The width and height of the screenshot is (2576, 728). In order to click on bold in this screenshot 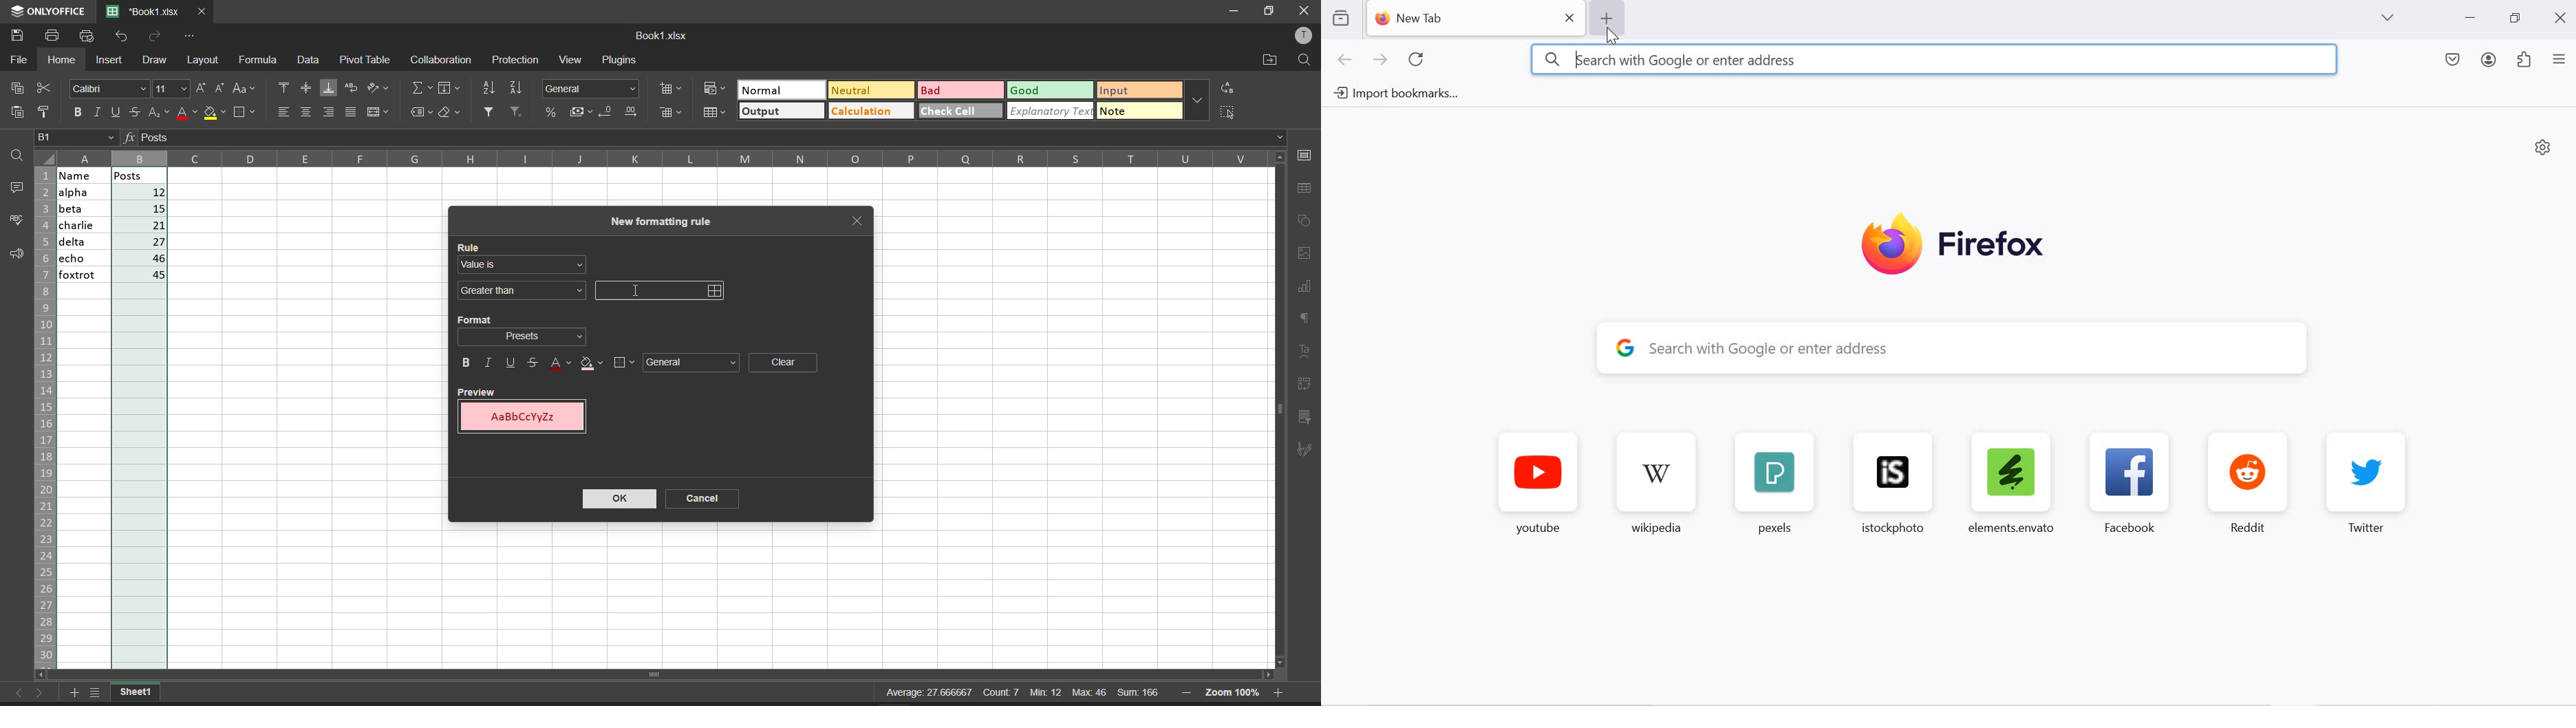, I will do `click(74, 114)`.